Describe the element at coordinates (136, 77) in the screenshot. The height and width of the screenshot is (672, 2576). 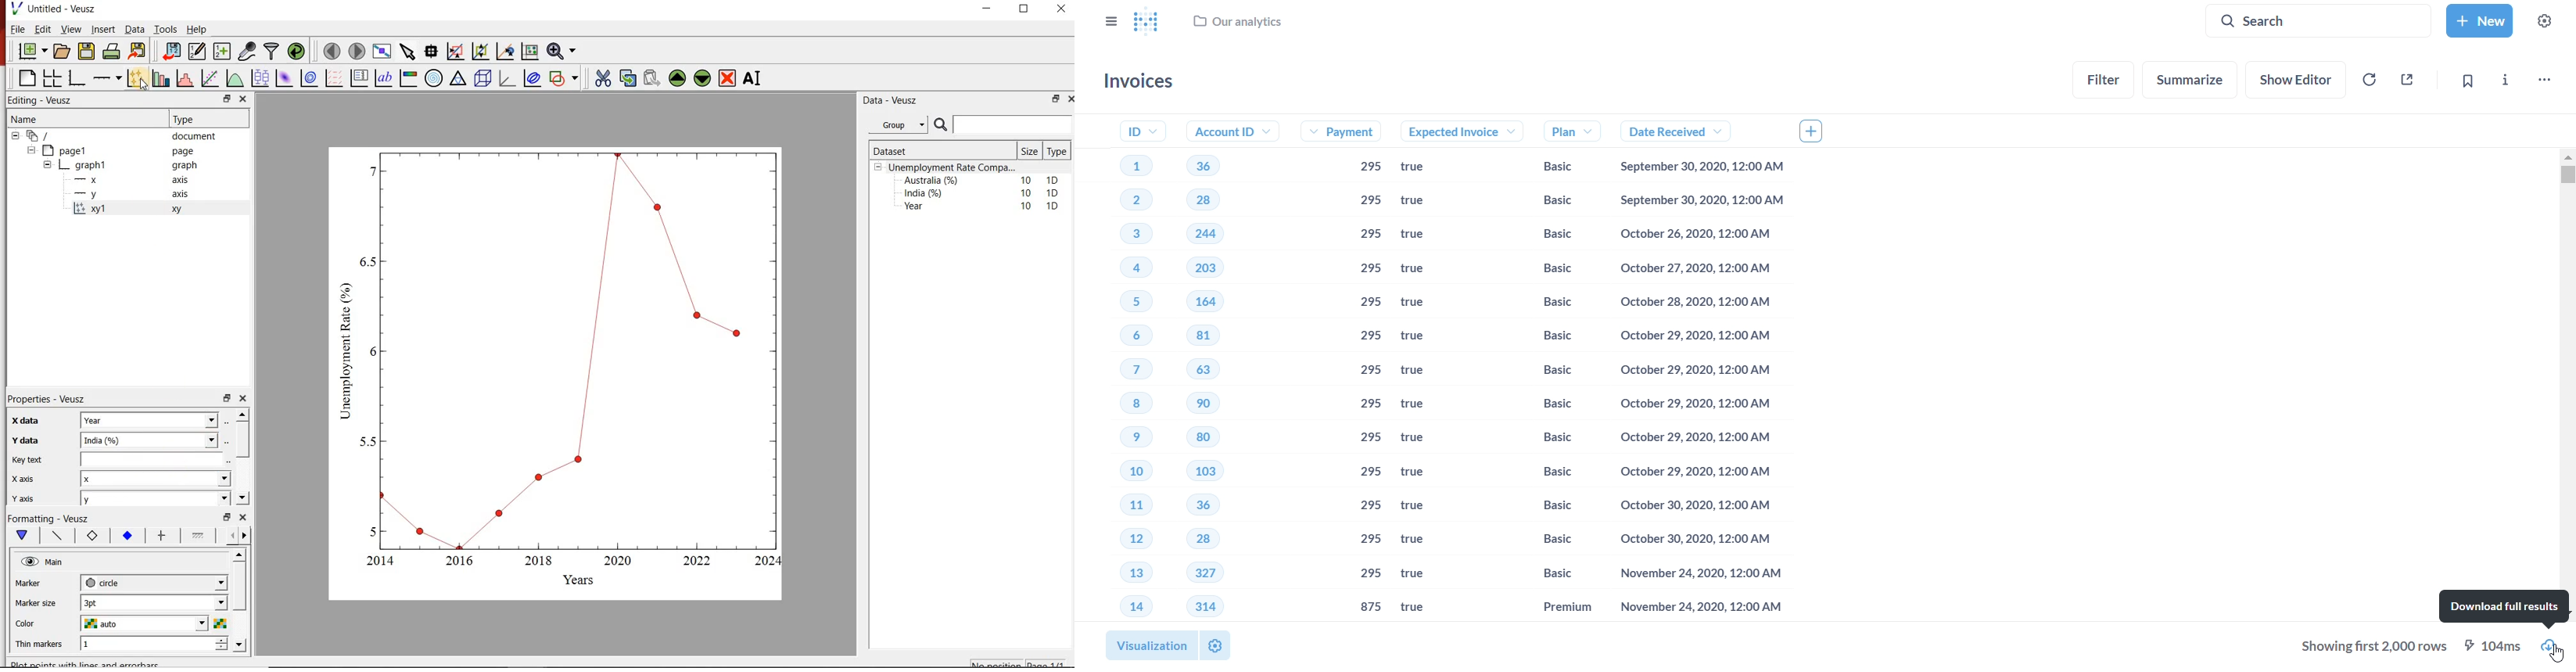
I see `plot points with lines and errorbars` at that location.